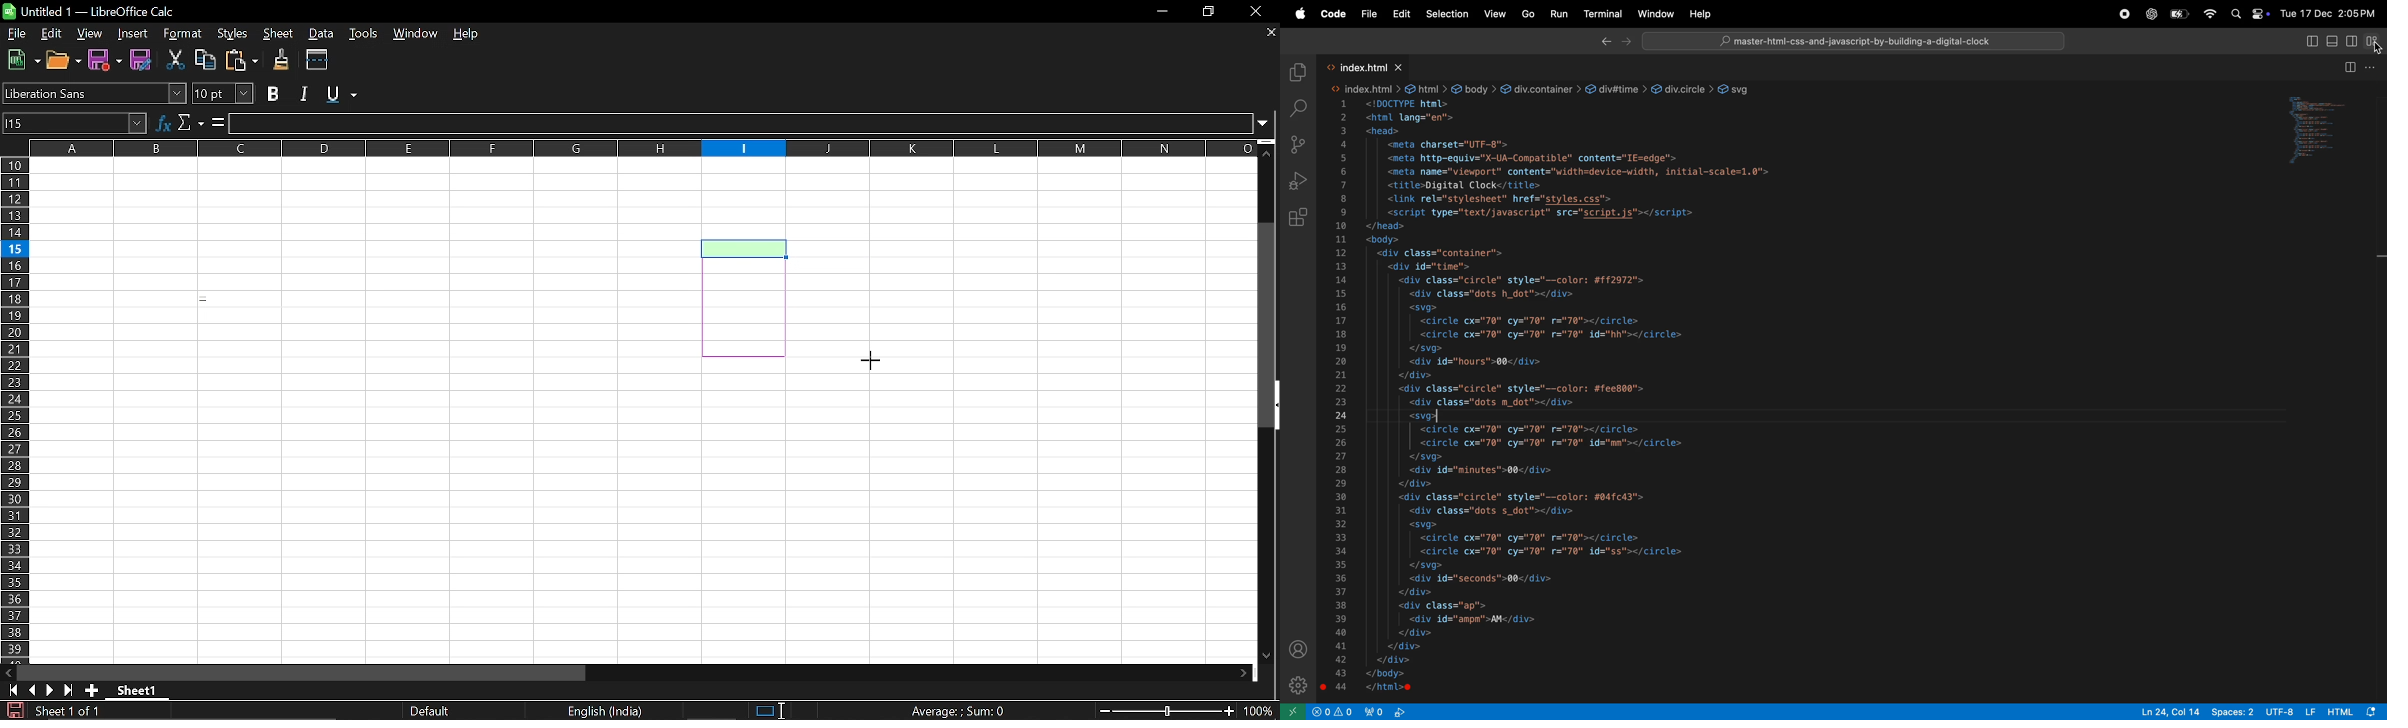  I want to click on page layout, so click(432, 710).